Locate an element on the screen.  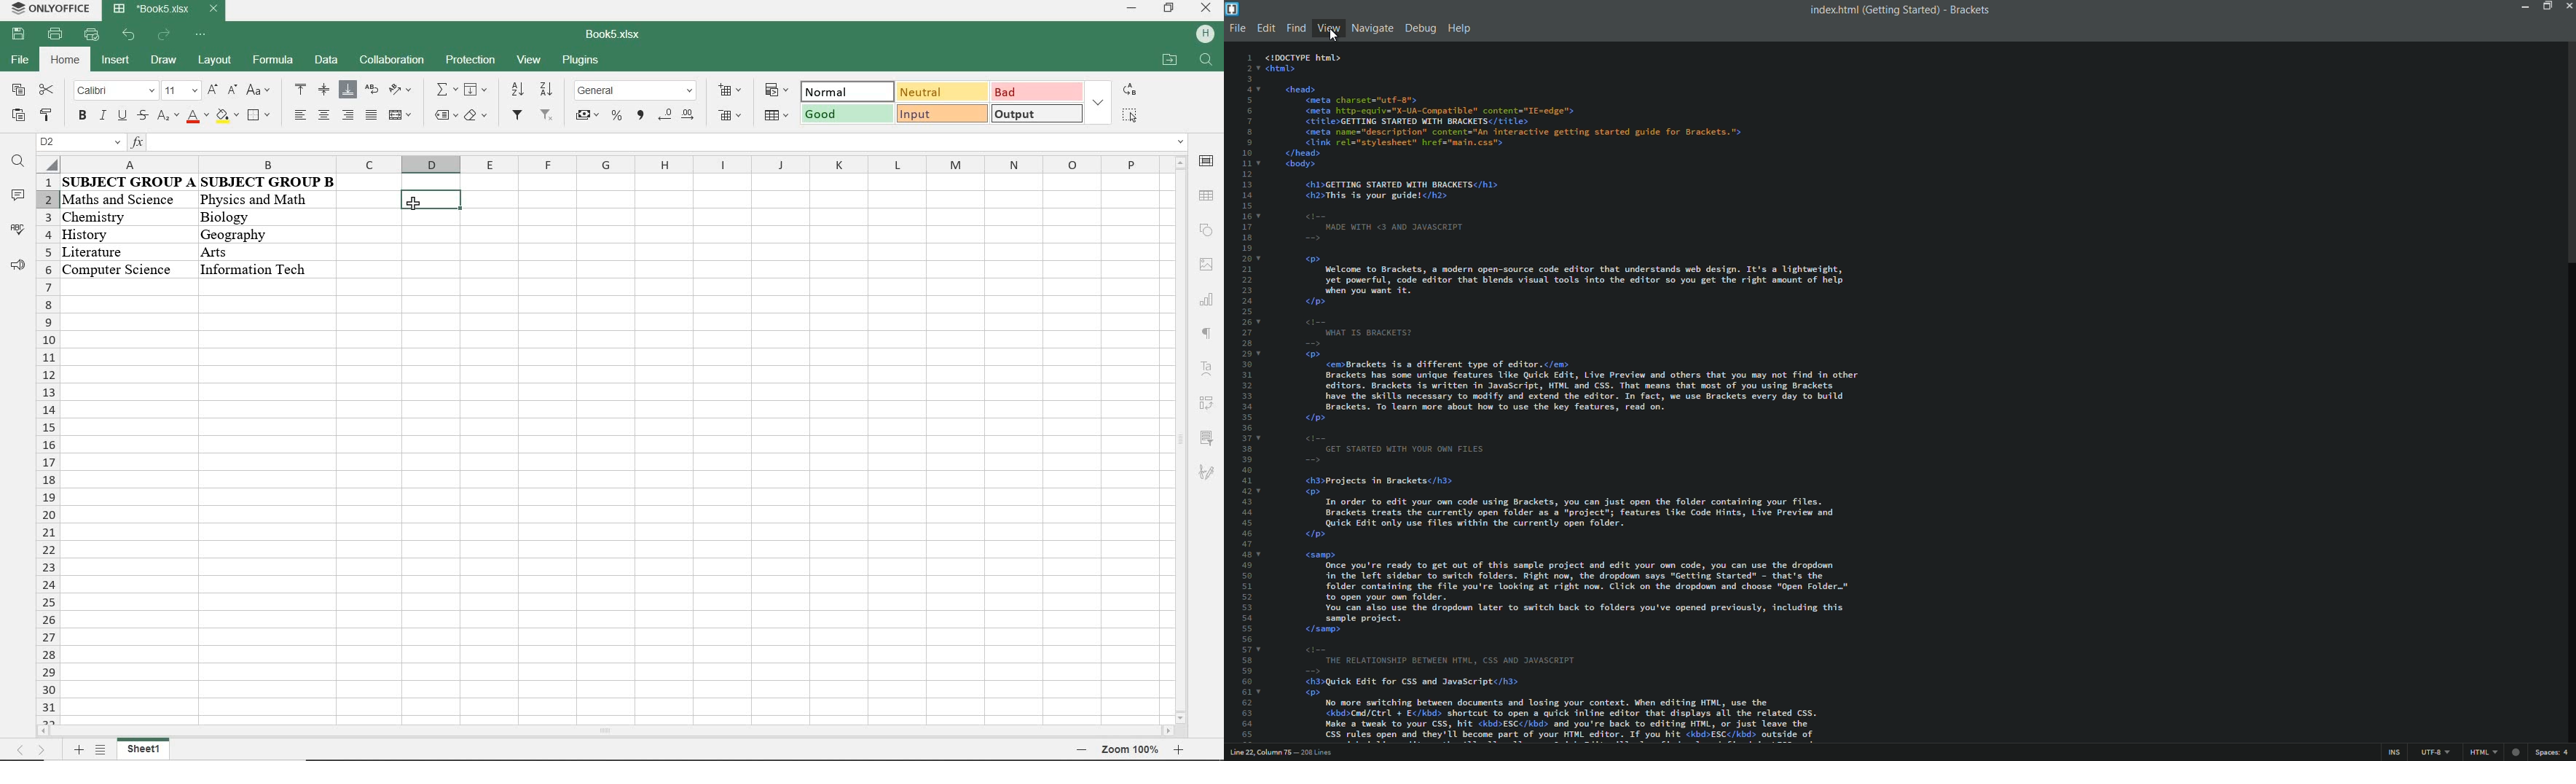
w®>
Welcome to Brackets, a modern open-source code editor that understands web design. It's a lightweight,
yet powerful, code editor that blends visual tools into the editor so you get the right amount of help
when you want it.

</p>
WHAT TS BRACKETS:

<®>
<emBrackets is a different type of editor.</em>
Brackets has some unique features Like Quick Edit, Live Preview and others that you may not find in other
editors. Brackets is written in JavaScript, HTML and CSS. That means that most of you using Brackets
have the skills necessary to modify and extend the editor. In fact, we use Brackets every day to build
Brackets. To learn more about how to use the key features, read on.

</p>
GET STARTED WITH YOUR OWN FILES

<h3>Projects in Brackets</h3>

<®>
In order to edit your own code using Brackets, you can just open the folder containing your files.
Brackets treats the currently open folder as a "project"; features like Code Hints, Live Preview and
Quick Edit only use files within the currently open folder.

</p>

<samp>
Once you're ready to get out of this sample project and edit your own code, you can use the dropdown
in the left sidebar to switch folders. Right now, the dropdown says "Getting Started” — that's the
folder containing the file you're looking at right now. Click on the dropdown and choose "Open Folder.
to open your own folder.
You can also use the dropdown later to switch back to folders you've opened previously, including this
sample project.

</samp>
THE RELATIONSHIP BETWEEN HTML, CSS AND JAVASCRIPT

<h3>Quick Edit for CSS and JavaScript</h3>

<®>
No more switching between documents and losing your context. When editing HTML, use the
<kbd>Cad/Ctrl + E</kbd> shortcut to open a quick inline editor that displays all the related CSS.
Make a tweak to your CSS, hit ckbd>ESC</kbd> and you're back to editing HTML, or just leave the
SS rules open and they' 11 become part of your HTML editor. If you hit <kbd>ESC</kbd> outside of is located at coordinates (1577, 497).